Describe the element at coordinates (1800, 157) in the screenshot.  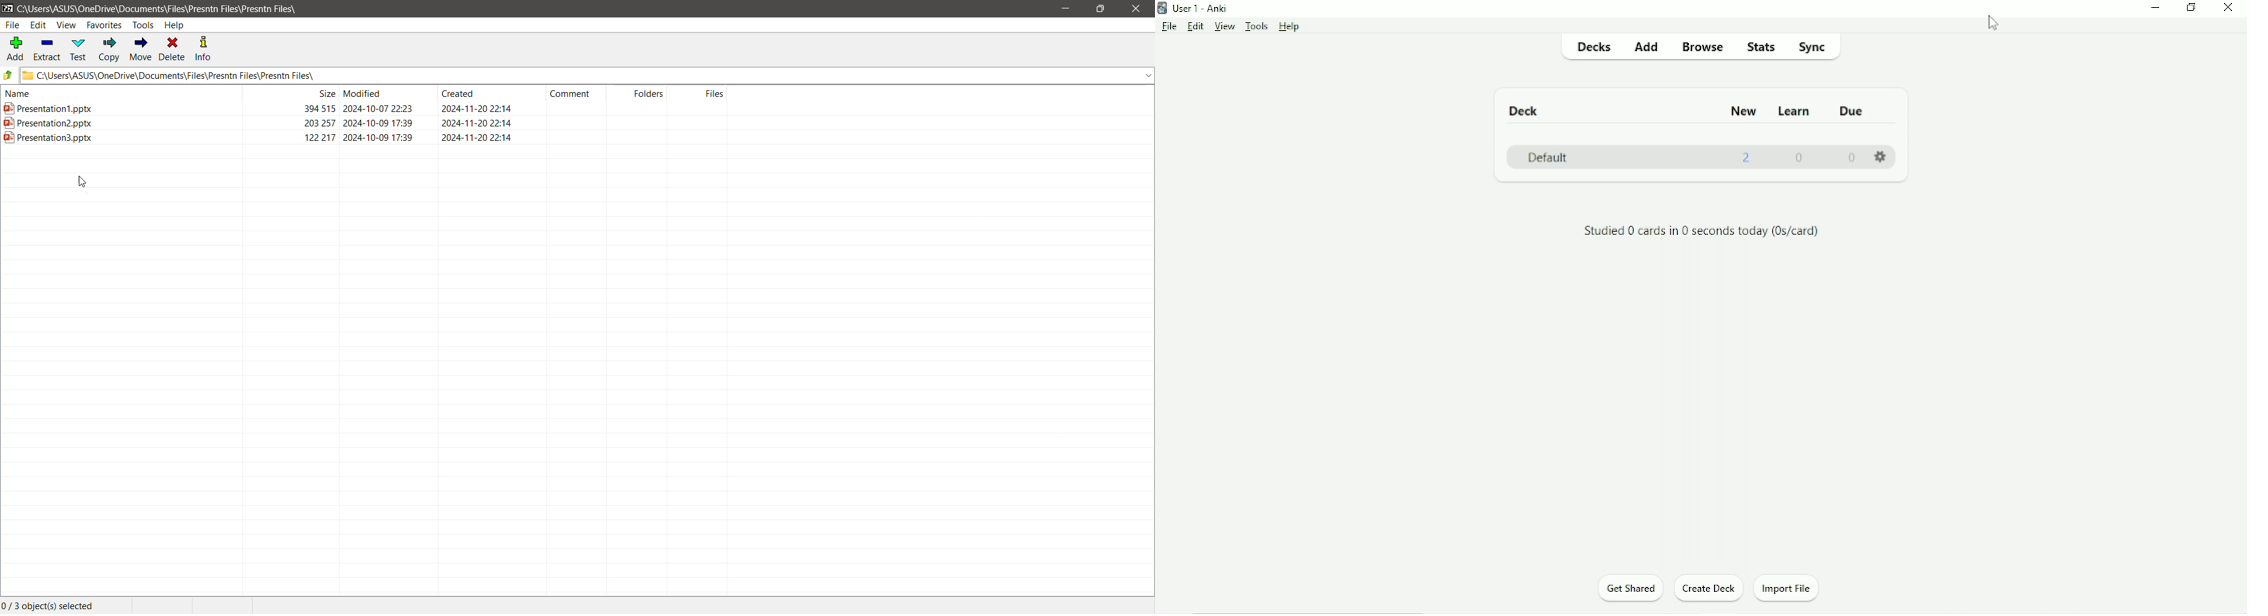
I see `0` at that location.